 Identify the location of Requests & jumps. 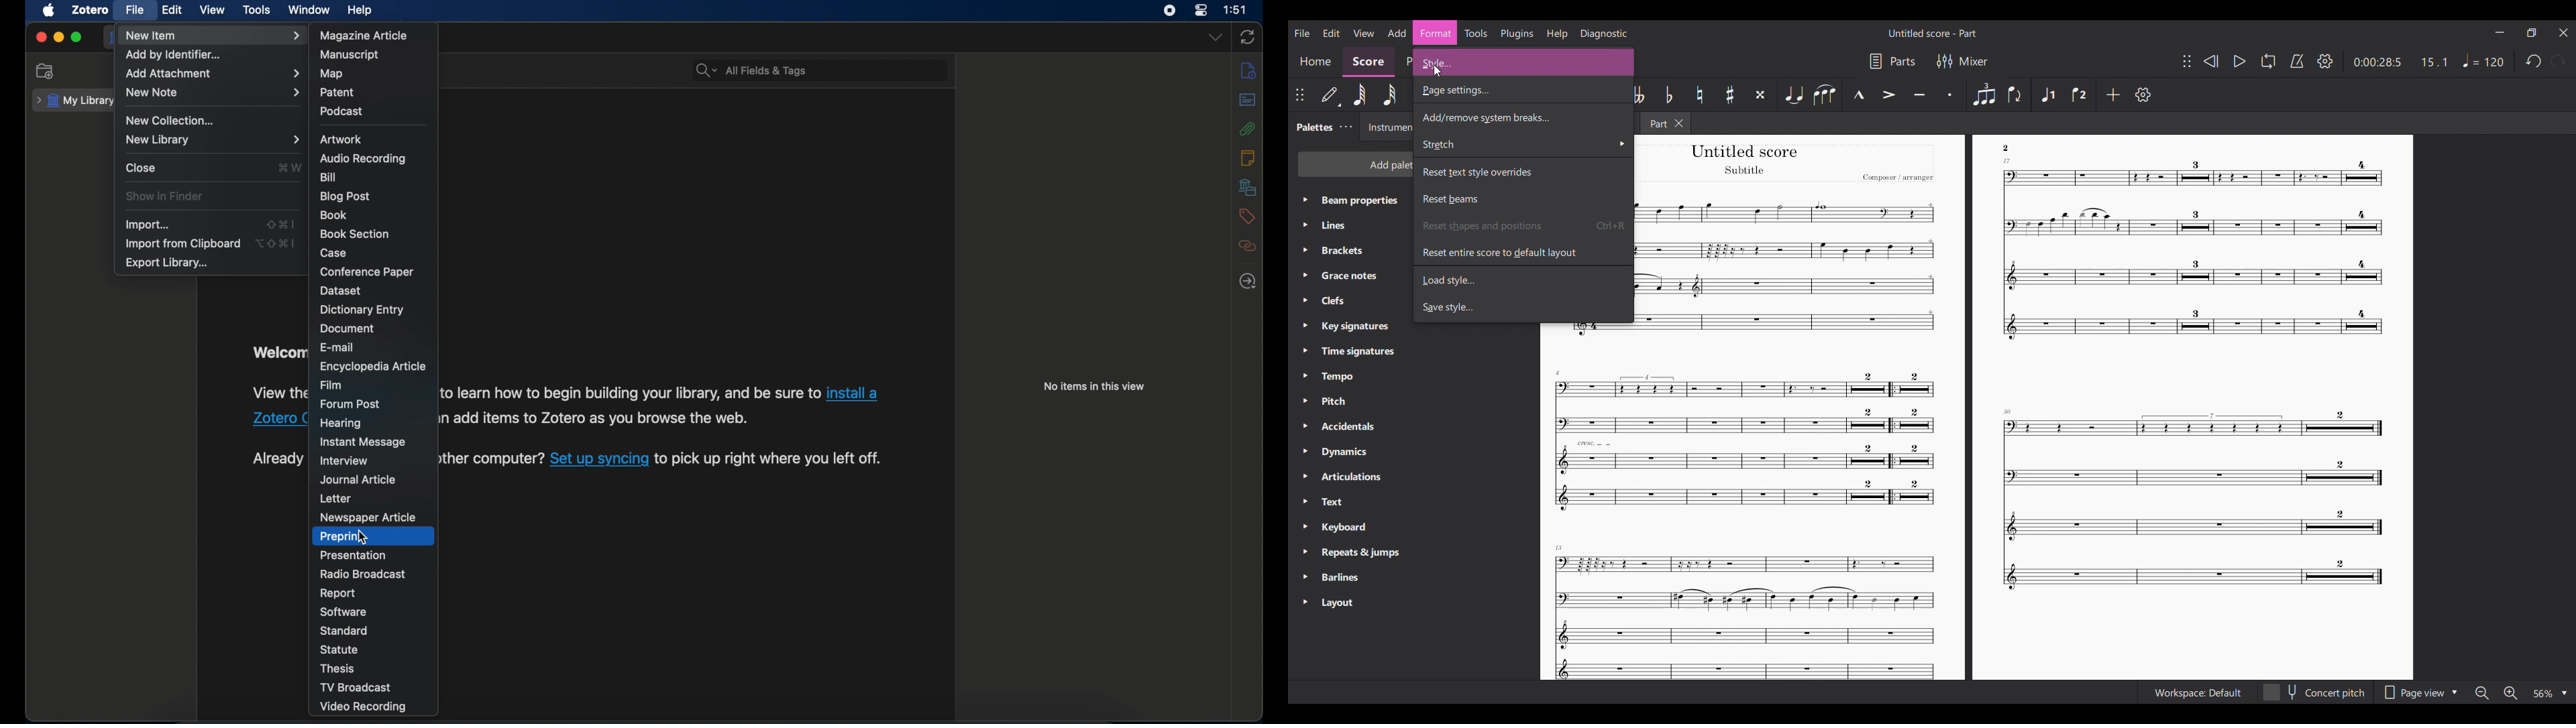
(1350, 552).